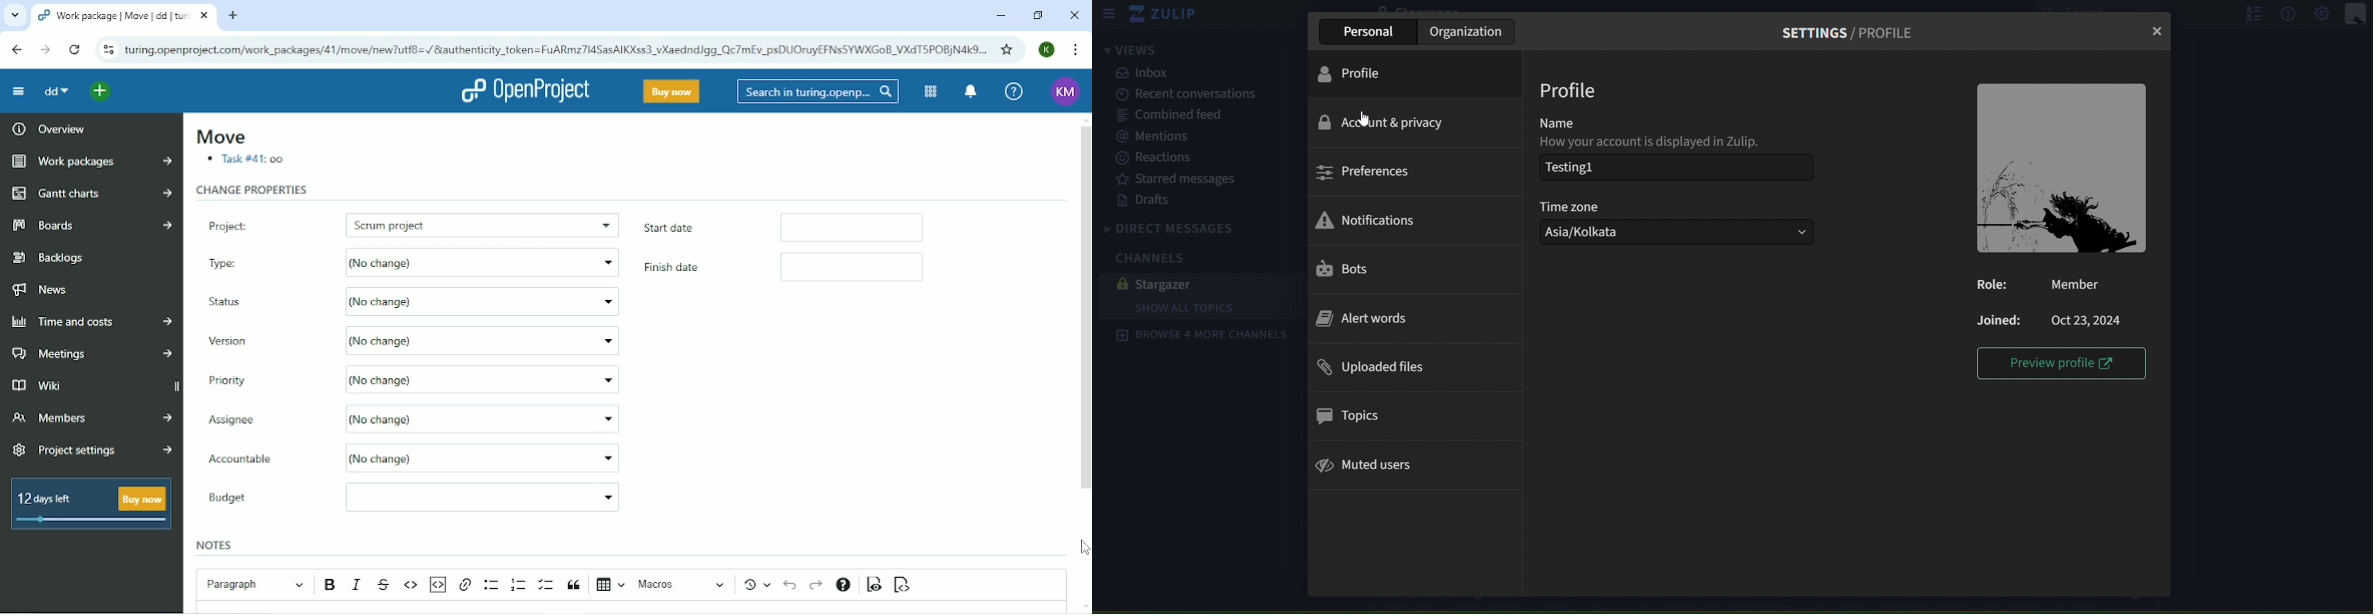 Image resolution: width=2380 pixels, height=616 pixels. I want to click on settings/Profile, so click(1853, 31).